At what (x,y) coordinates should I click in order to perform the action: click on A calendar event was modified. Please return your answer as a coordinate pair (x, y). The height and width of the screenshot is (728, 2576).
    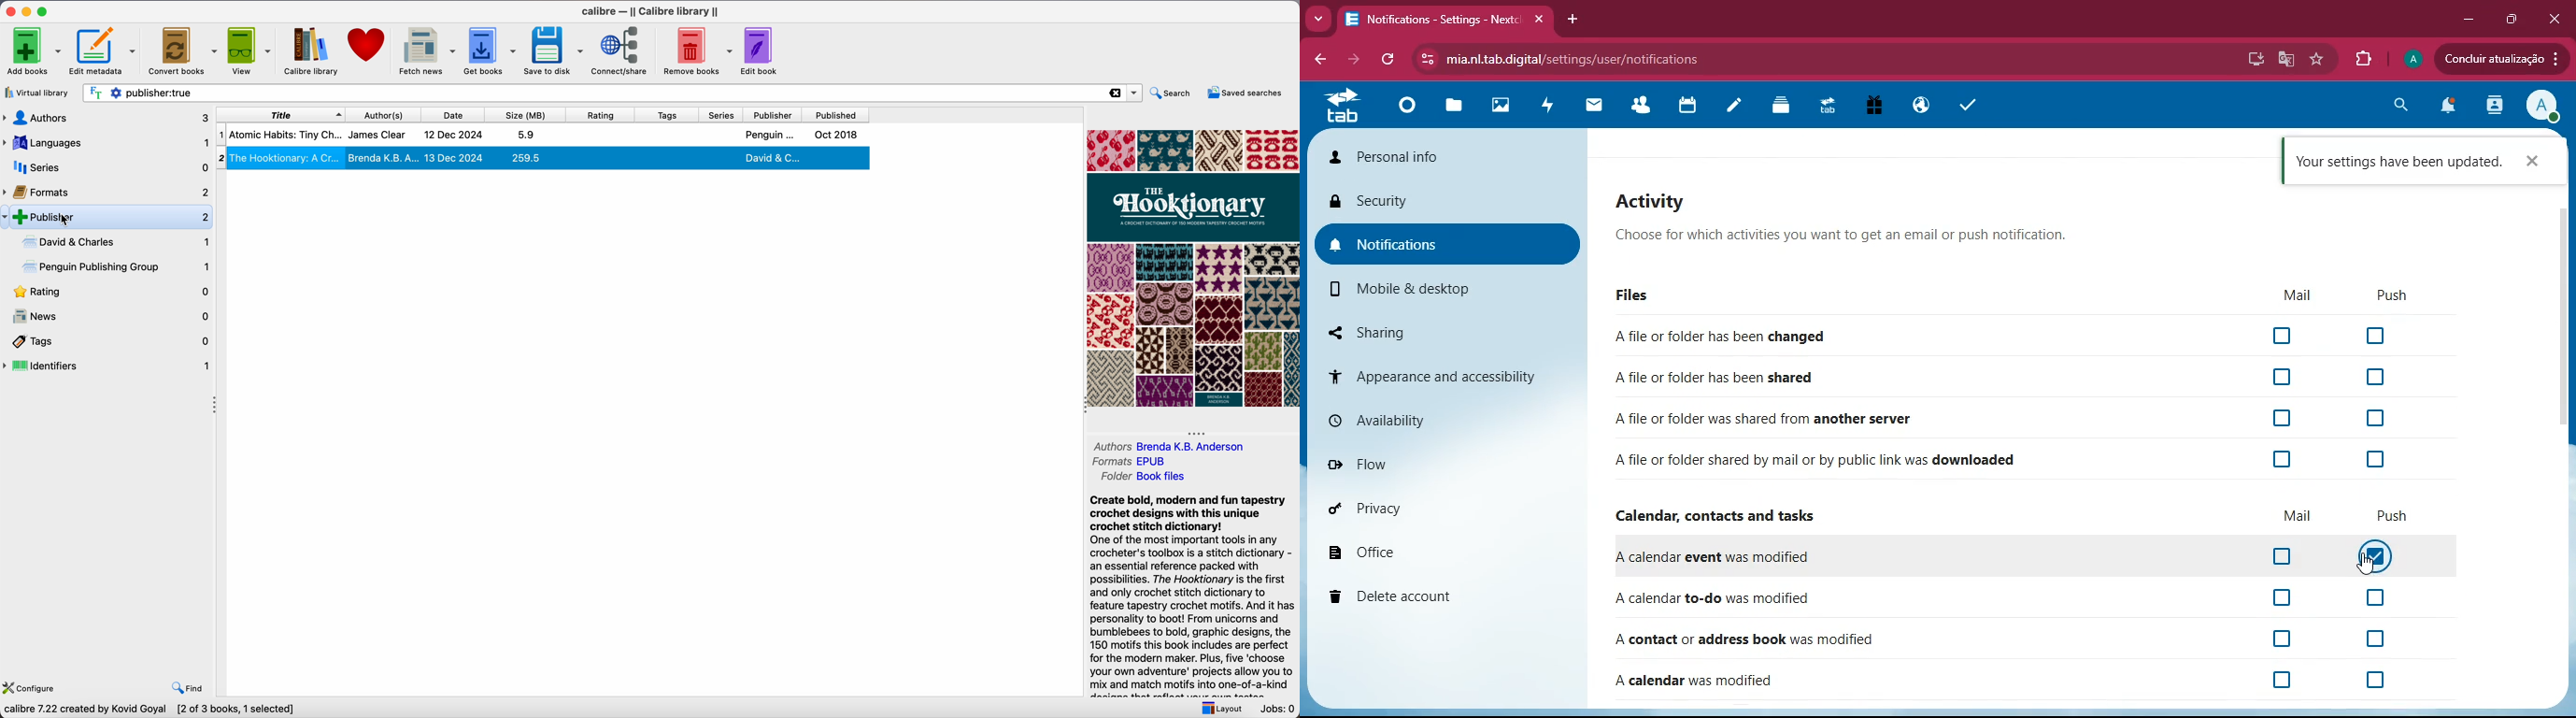
    Looking at the image, I should click on (1712, 557).